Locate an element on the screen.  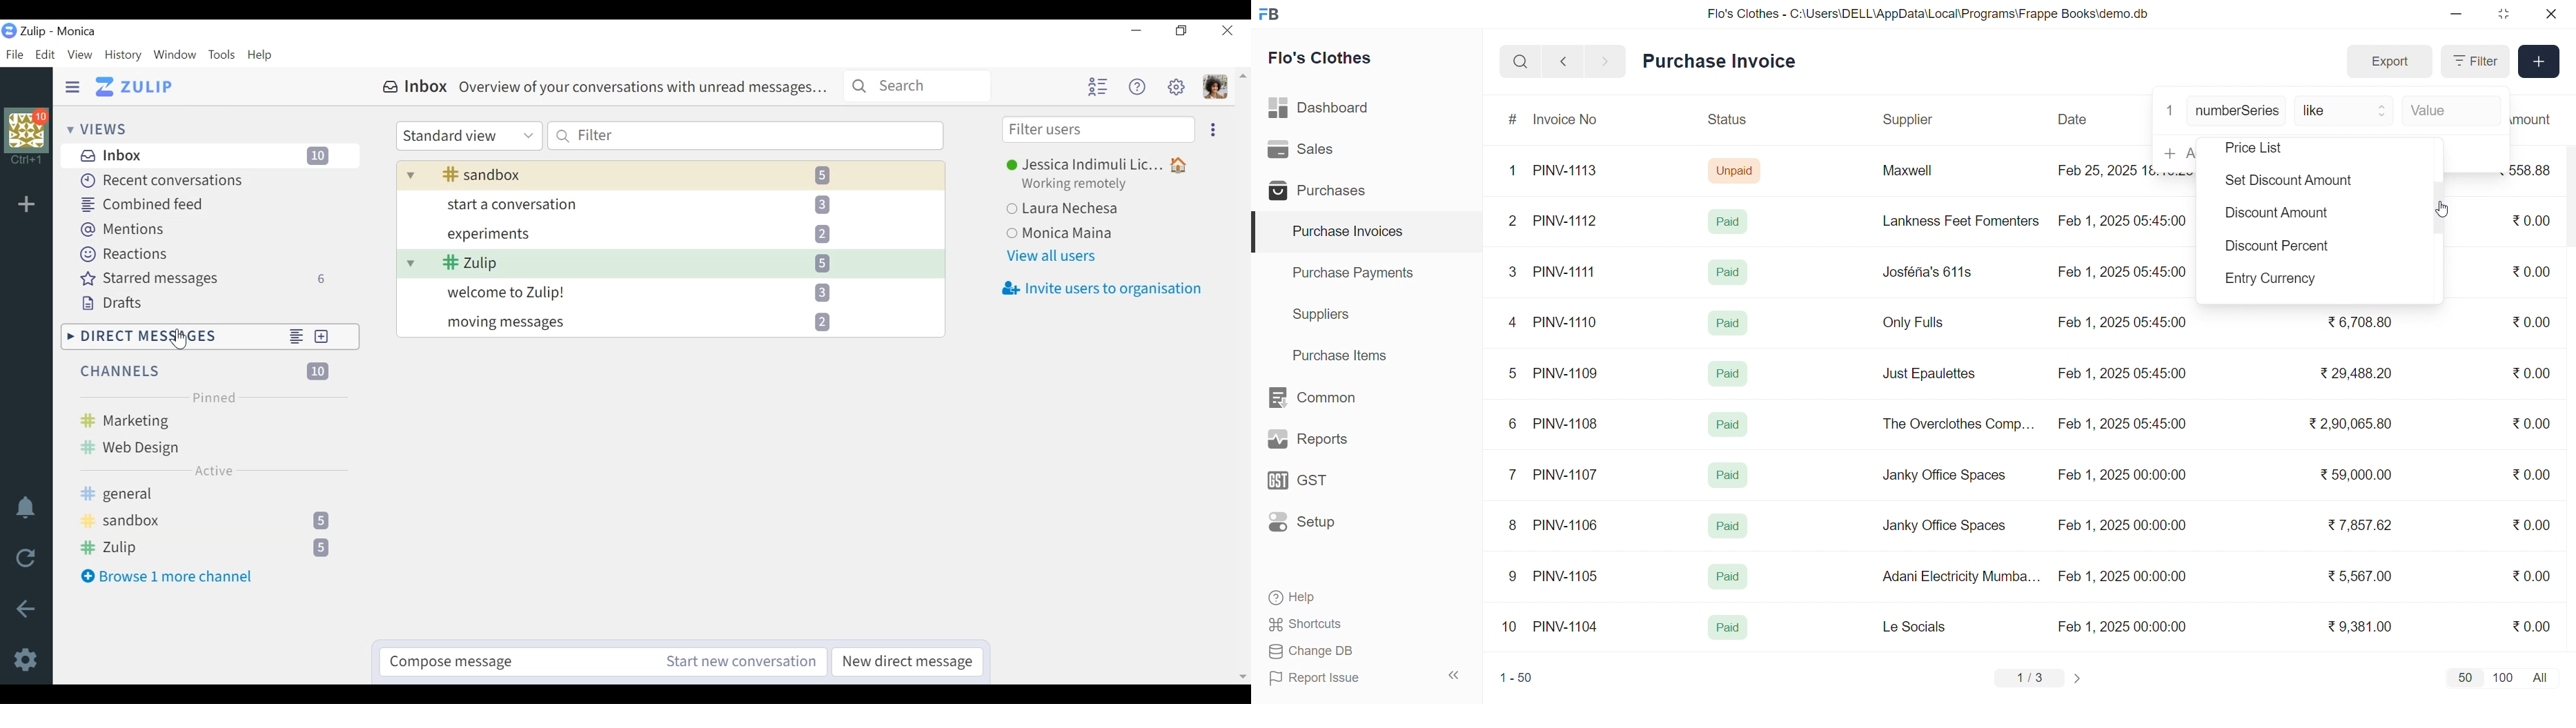
Overview of your conversation with unread messaes wit is located at coordinates (669, 248).